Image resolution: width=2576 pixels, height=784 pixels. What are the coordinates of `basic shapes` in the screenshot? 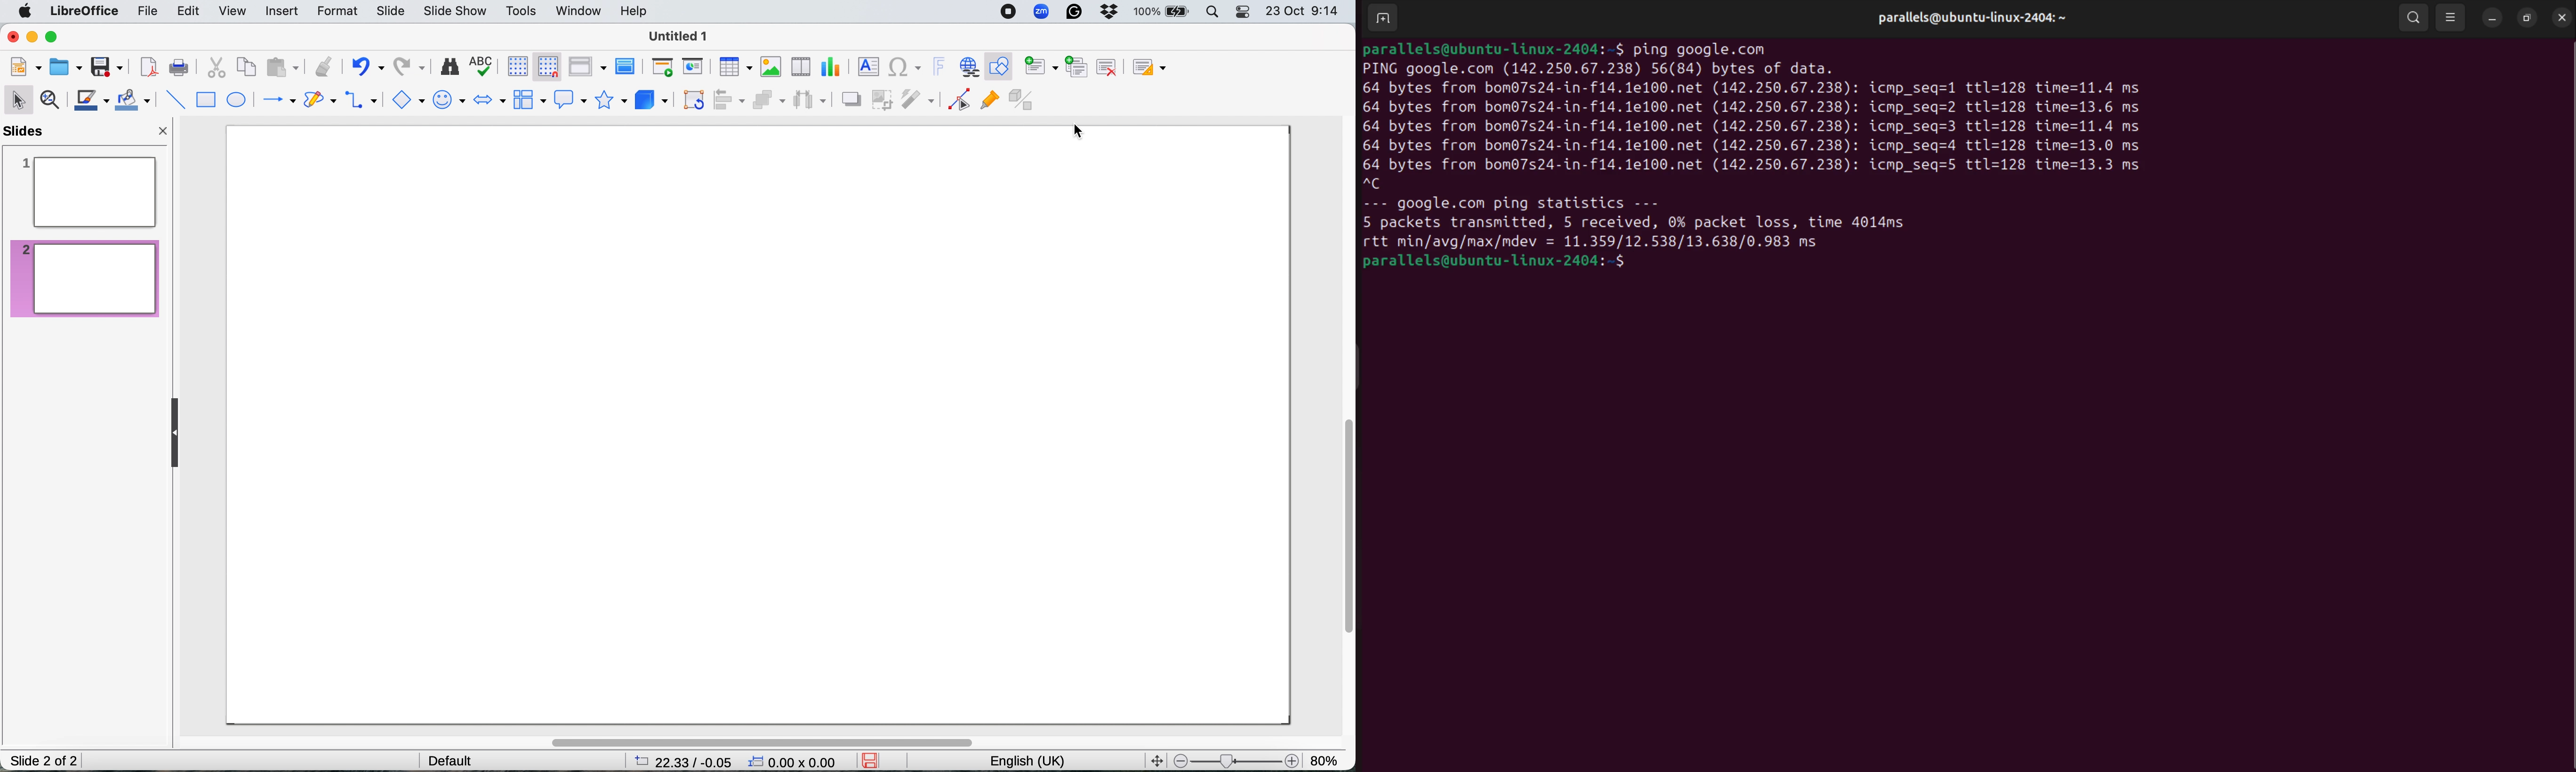 It's located at (410, 100).